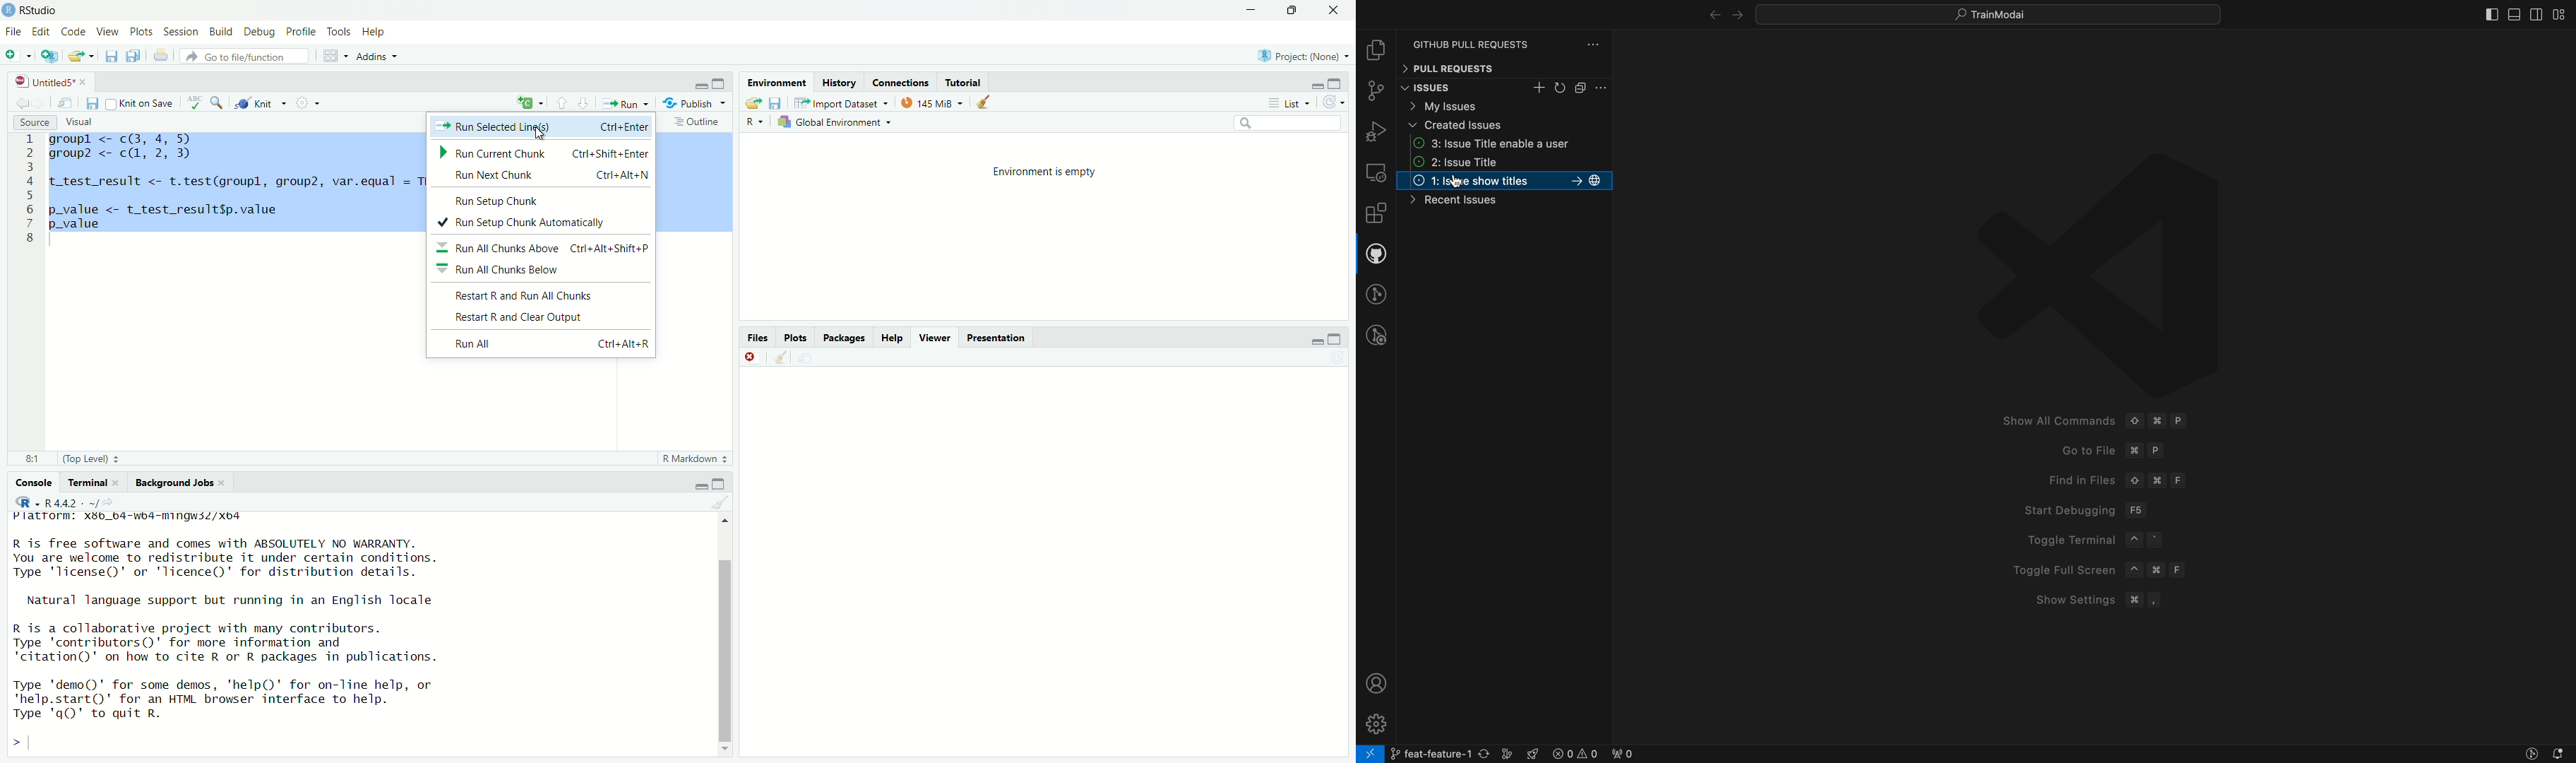 Image resolution: width=2576 pixels, height=784 pixels. What do you see at coordinates (183, 30) in the screenshot?
I see `Session` at bounding box center [183, 30].